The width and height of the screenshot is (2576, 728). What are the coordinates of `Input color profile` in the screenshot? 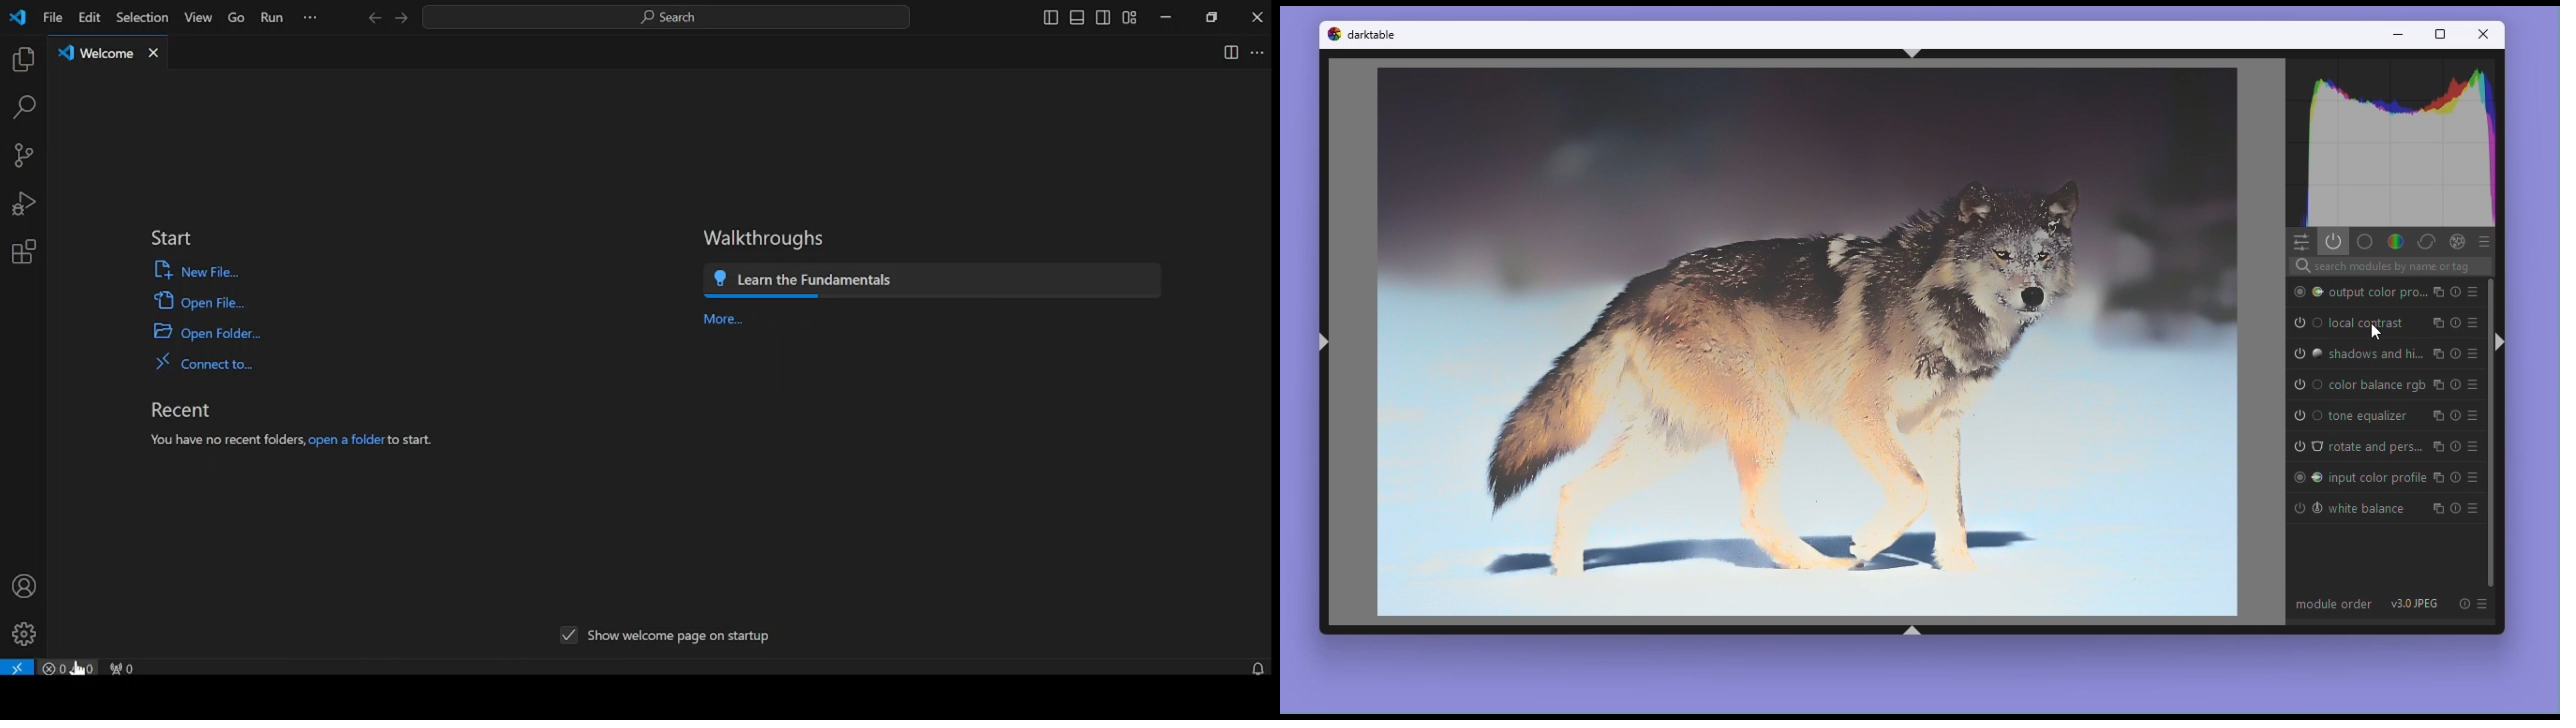 It's located at (2378, 477).